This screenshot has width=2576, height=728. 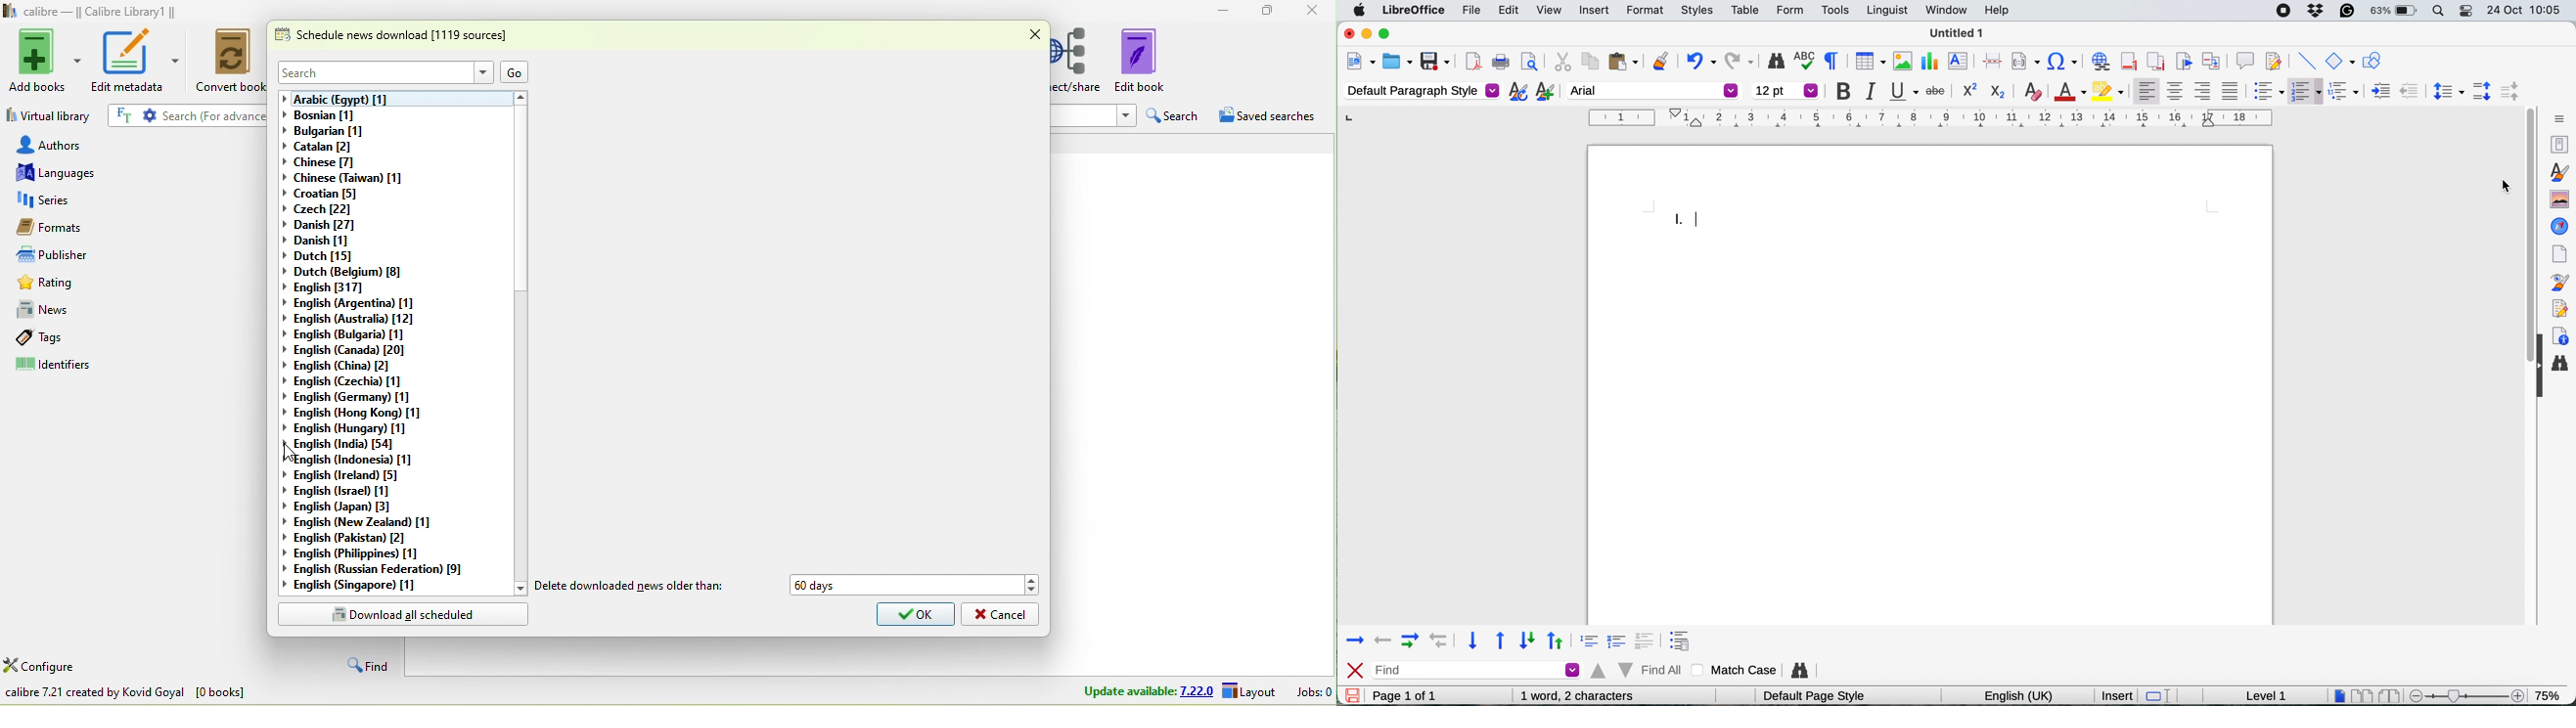 I want to click on forward, so click(x=1355, y=638).